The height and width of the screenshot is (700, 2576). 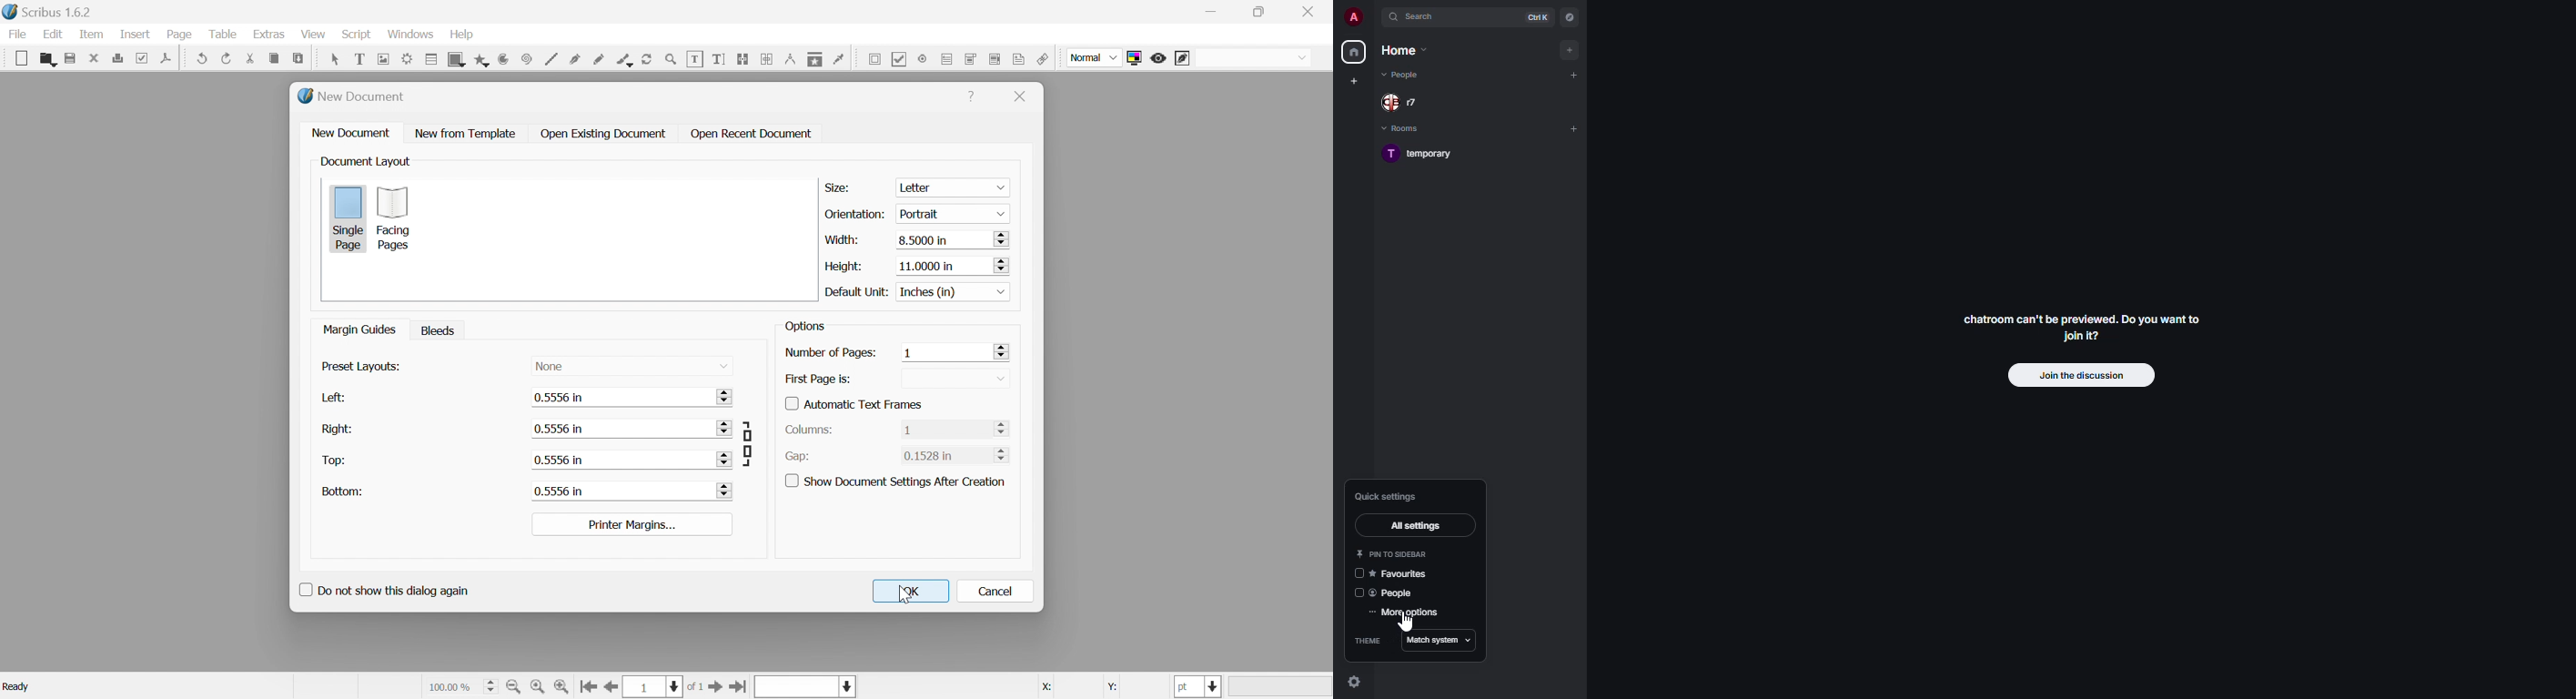 What do you see at coordinates (904, 354) in the screenshot?
I see `1` at bounding box center [904, 354].